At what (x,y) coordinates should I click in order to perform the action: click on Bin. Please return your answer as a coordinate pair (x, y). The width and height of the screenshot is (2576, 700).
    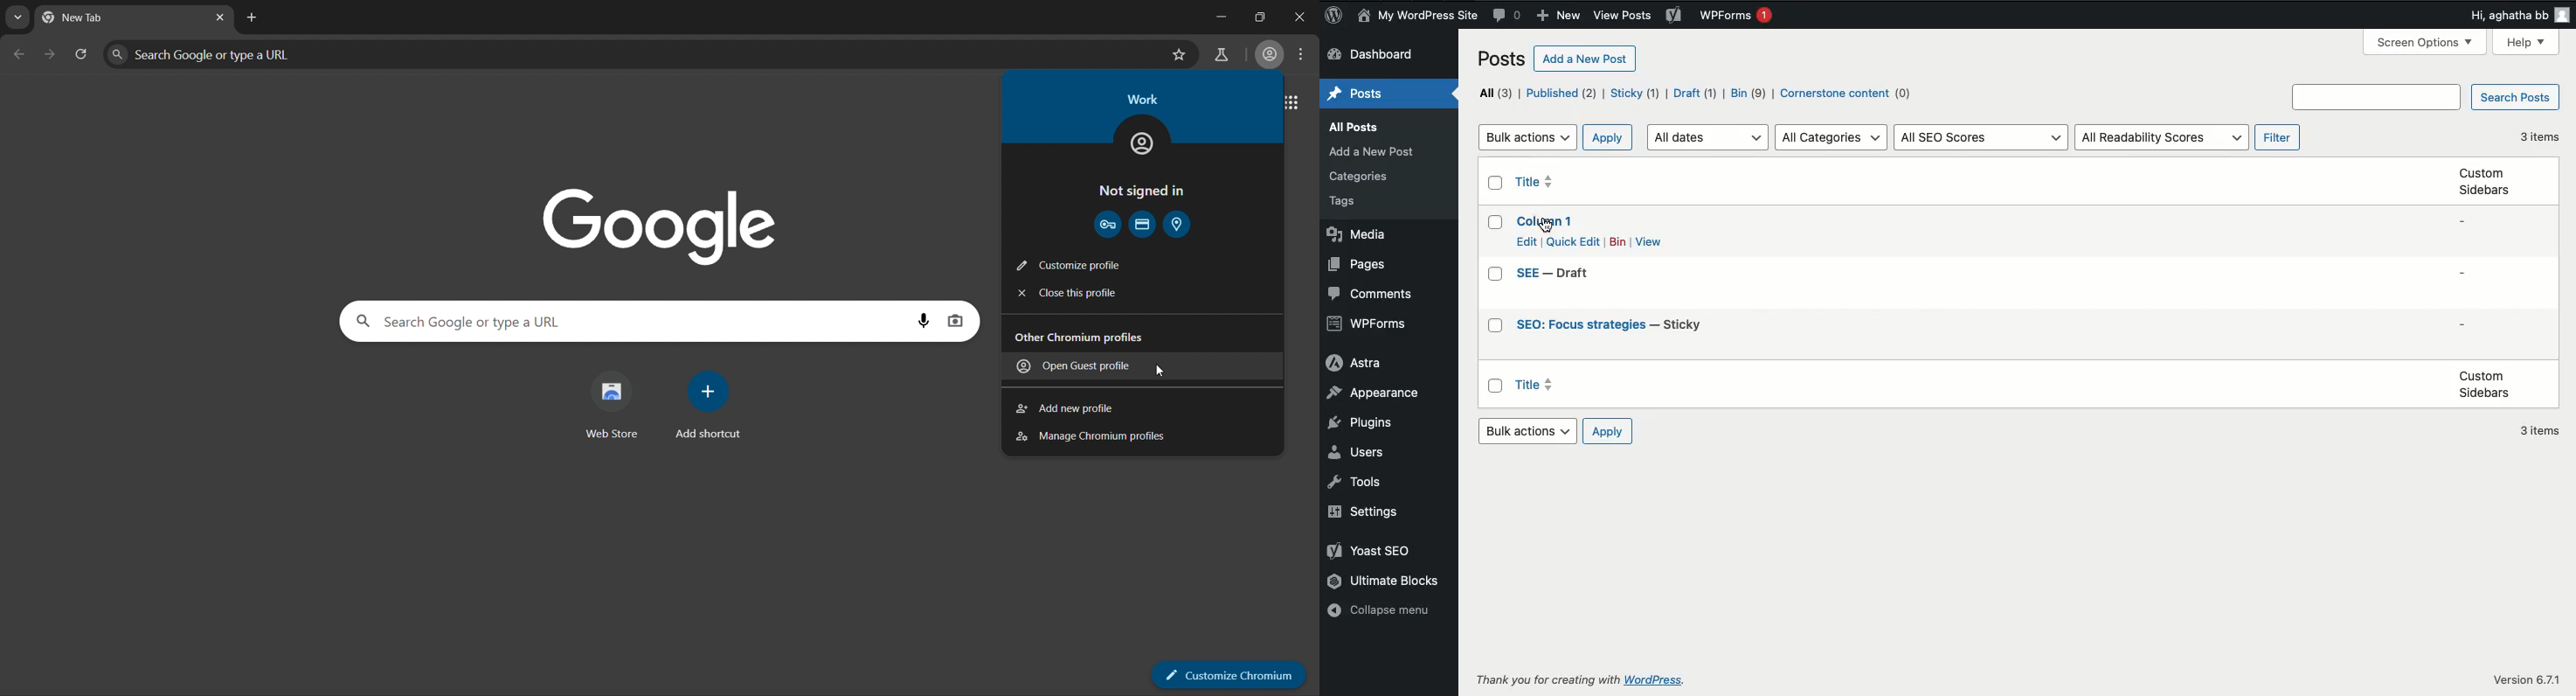
    Looking at the image, I should click on (1618, 241).